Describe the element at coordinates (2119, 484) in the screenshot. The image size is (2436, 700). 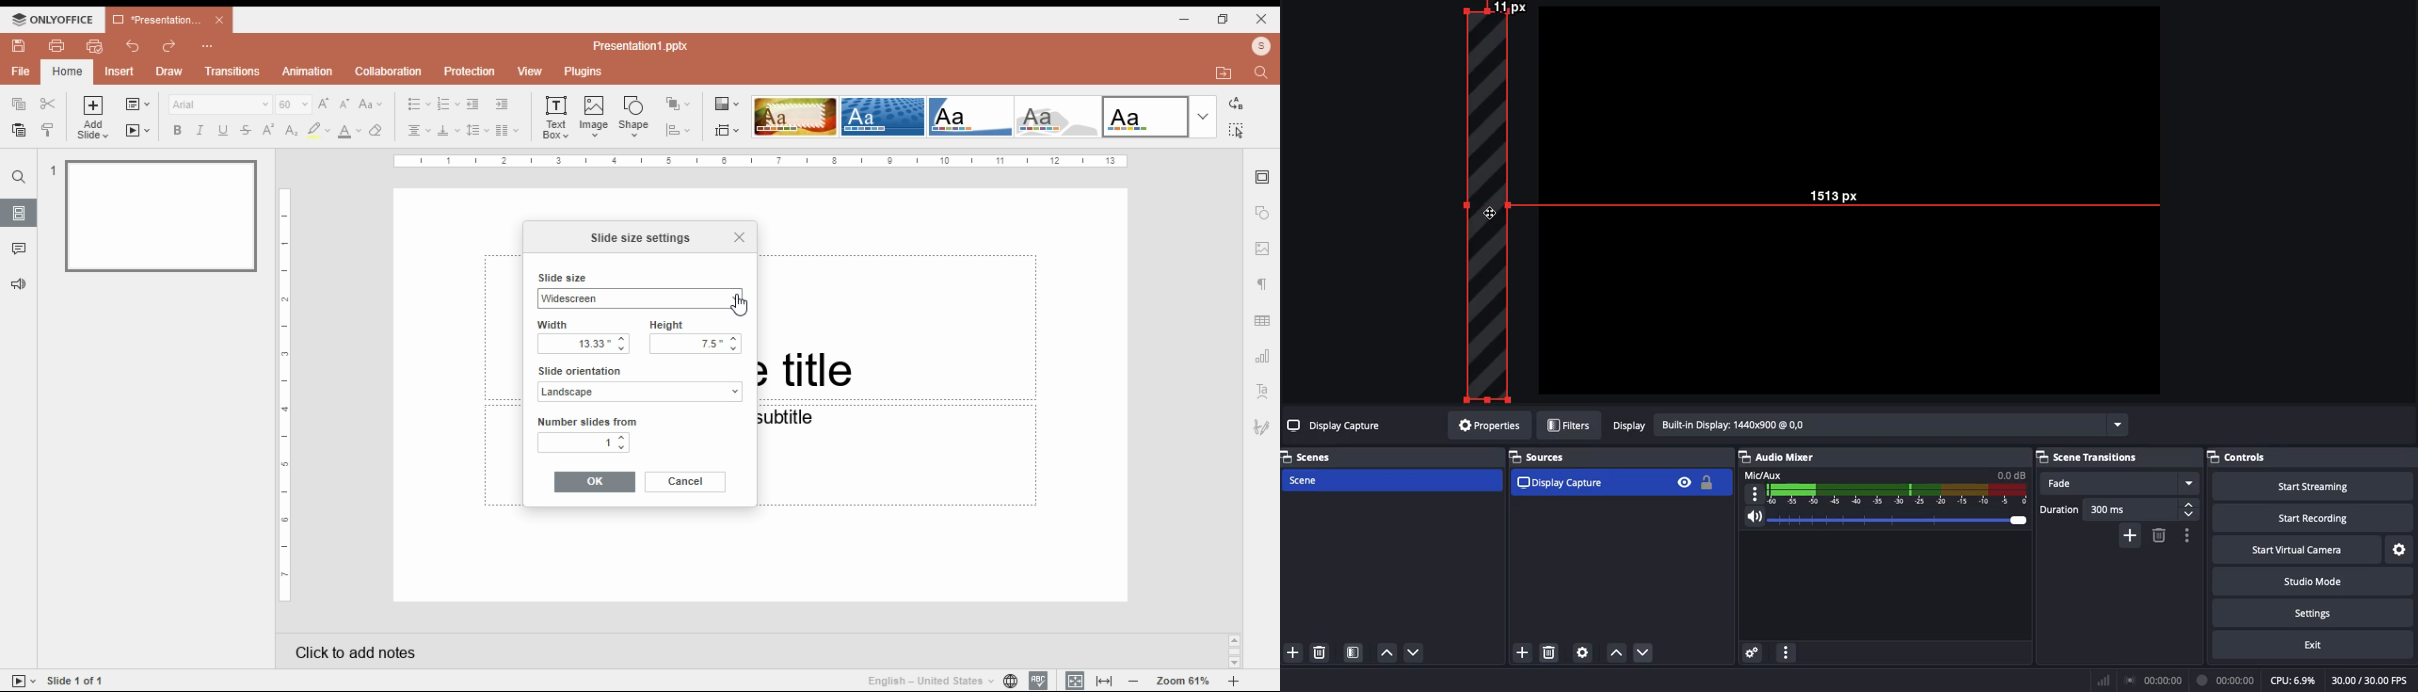
I see `Fade` at that location.